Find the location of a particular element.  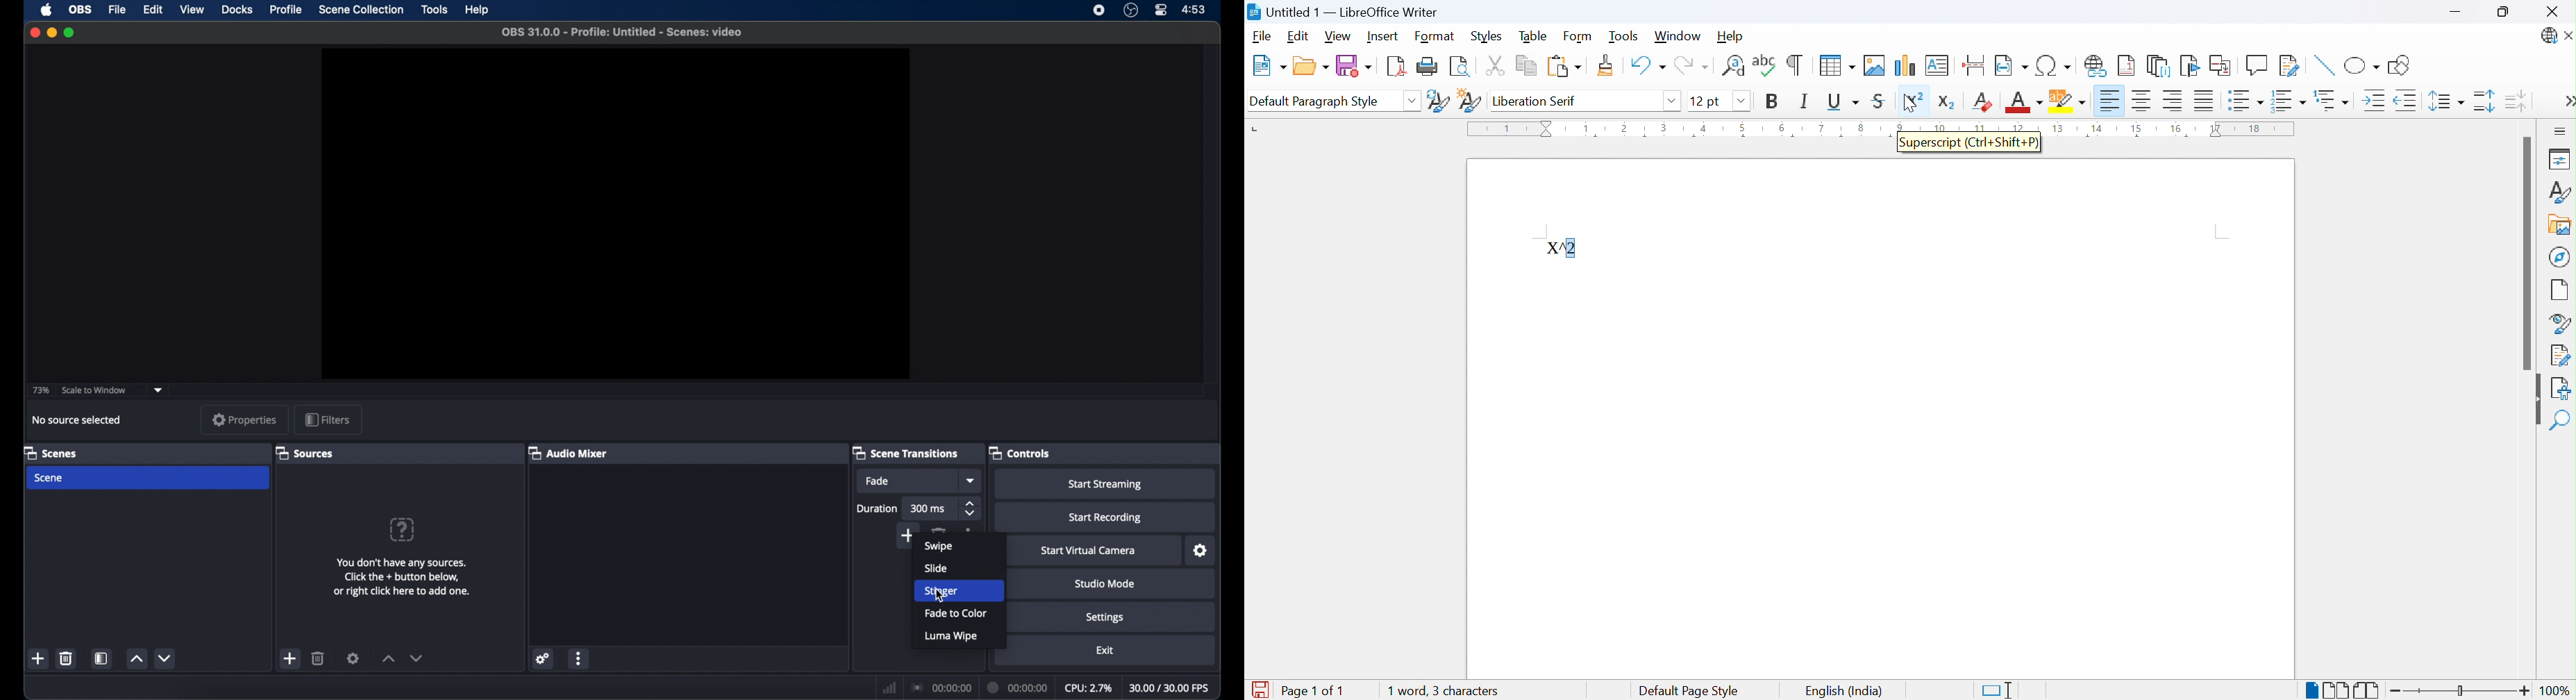

Insert line is located at coordinates (2325, 67).